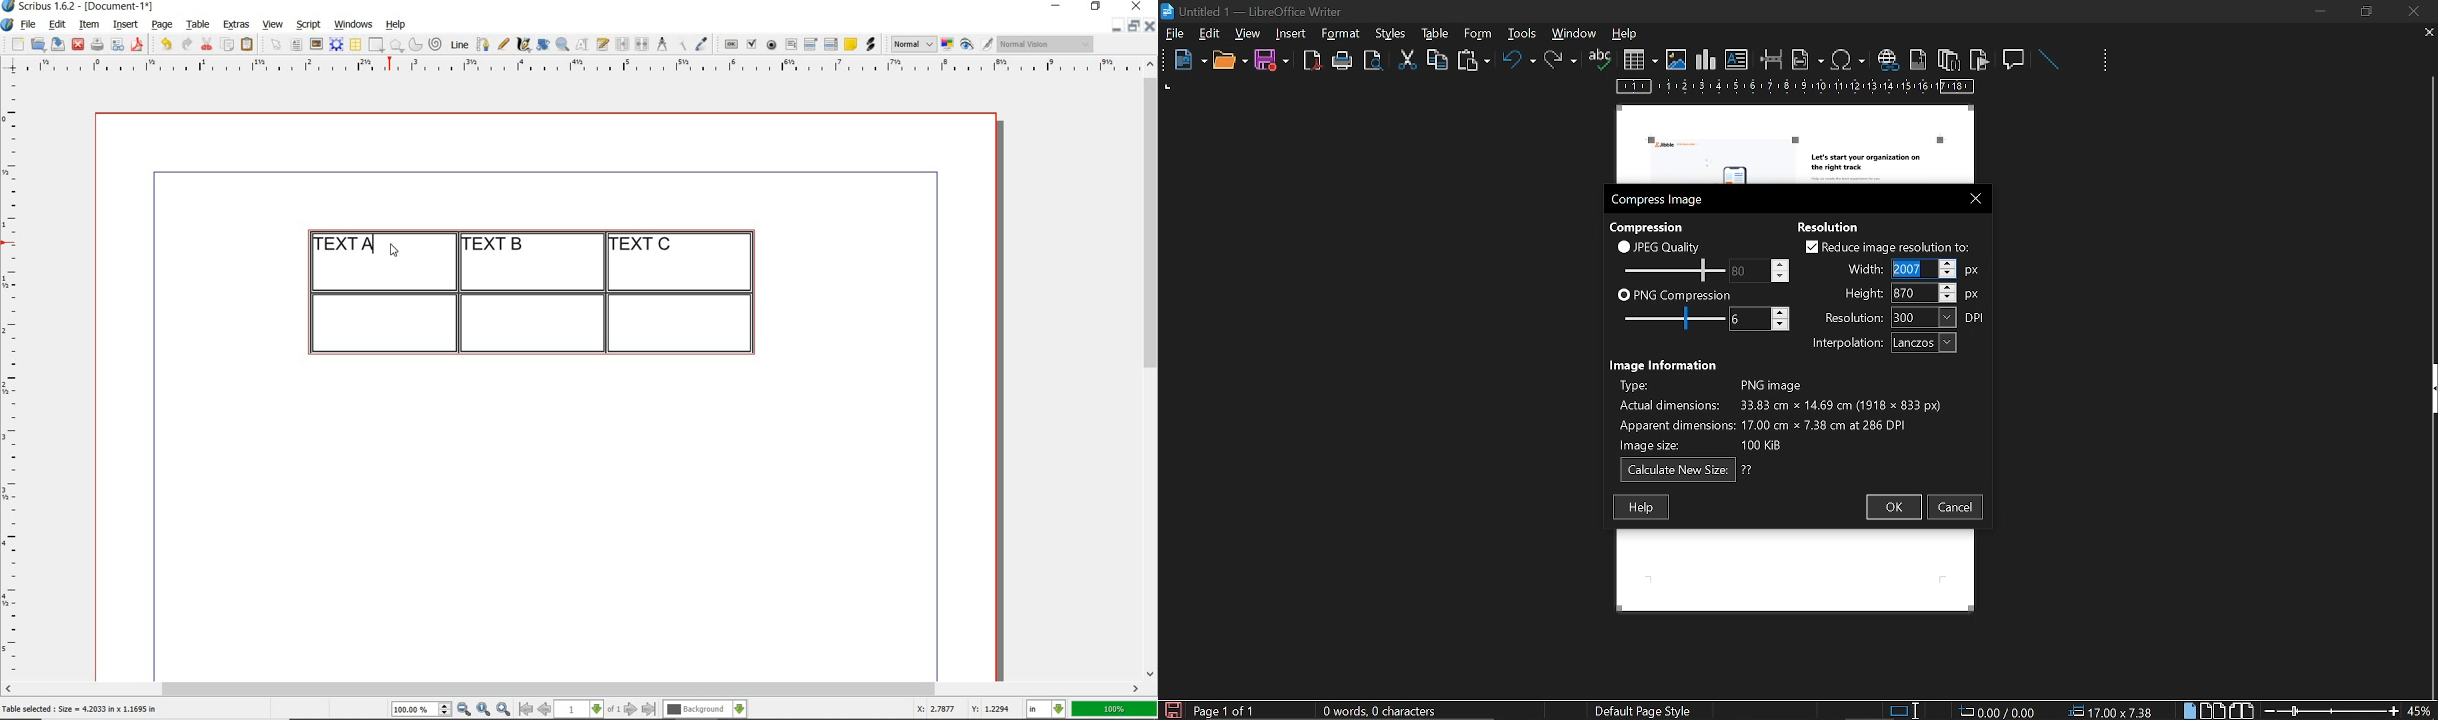 The image size is (2464, 728). What do you see at coordinates (1628, 35) in the screenshot?
I see `help` at bounding box center [1628, 35].